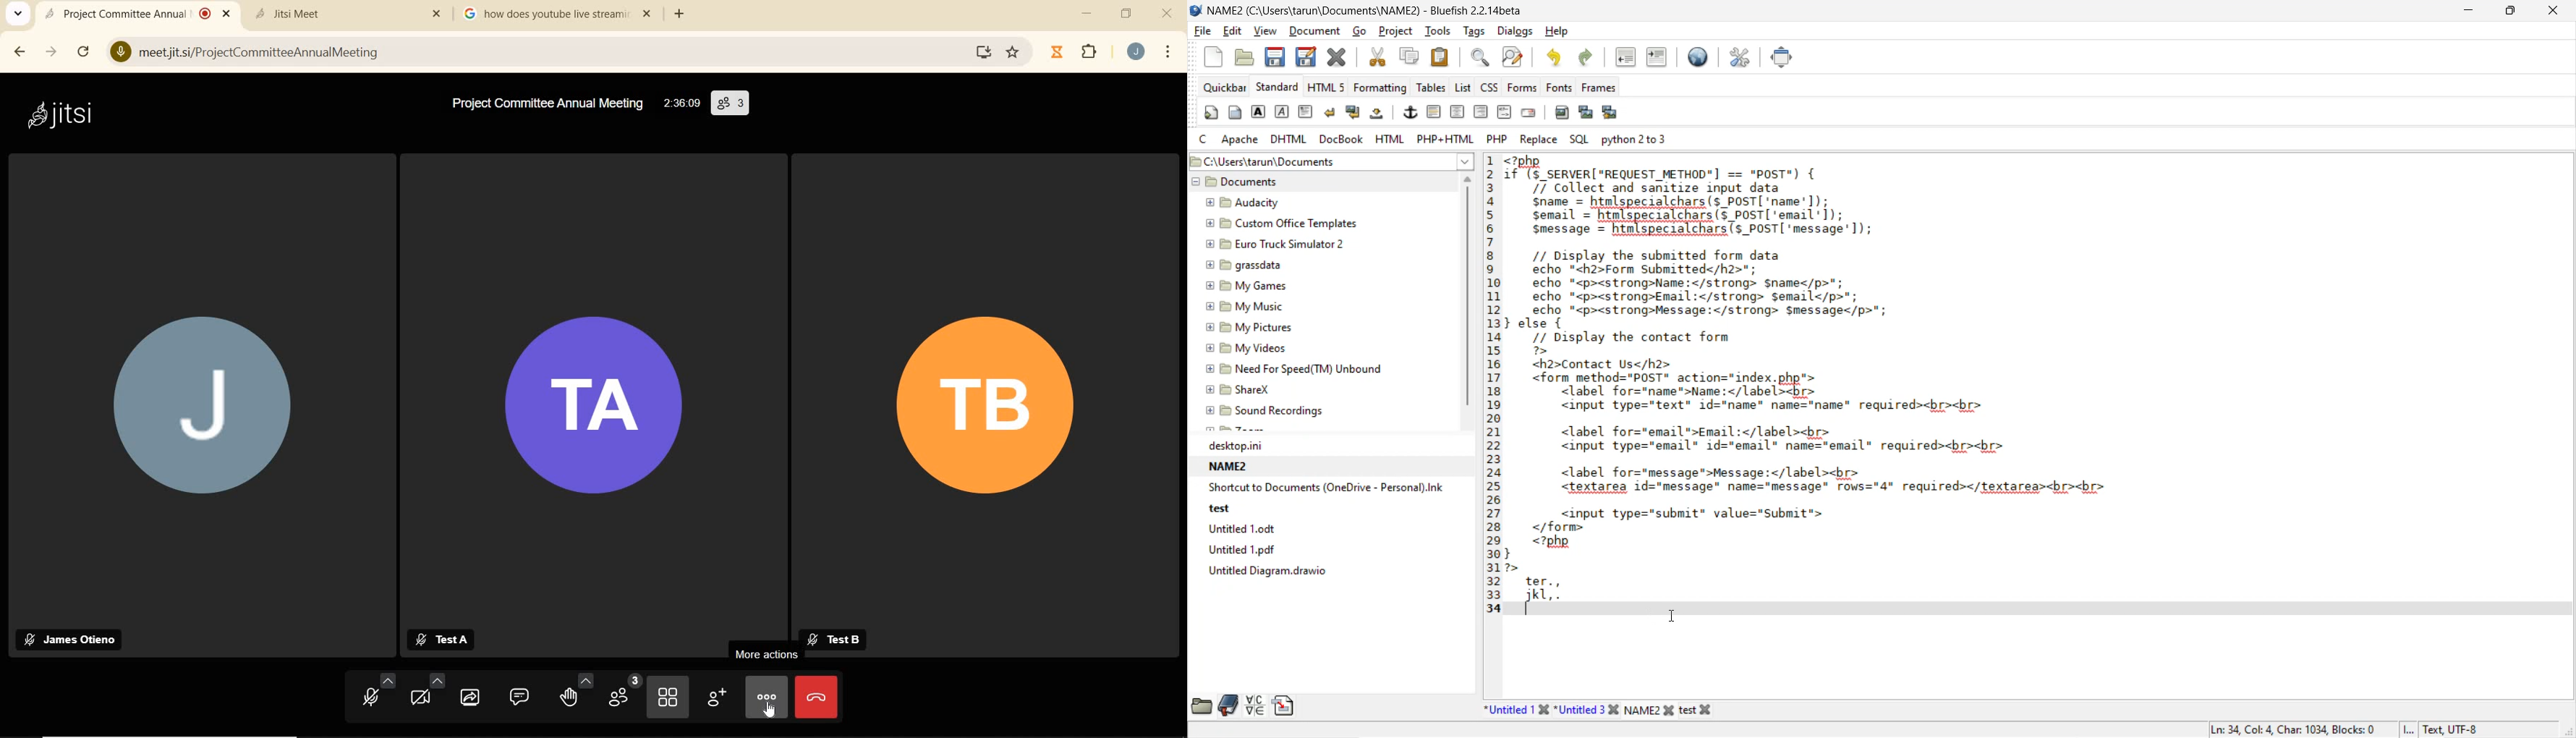  What do you see at coordinates (1243, 140) in the screenshot?
I see `apache` at bounding box center [1243, 140].